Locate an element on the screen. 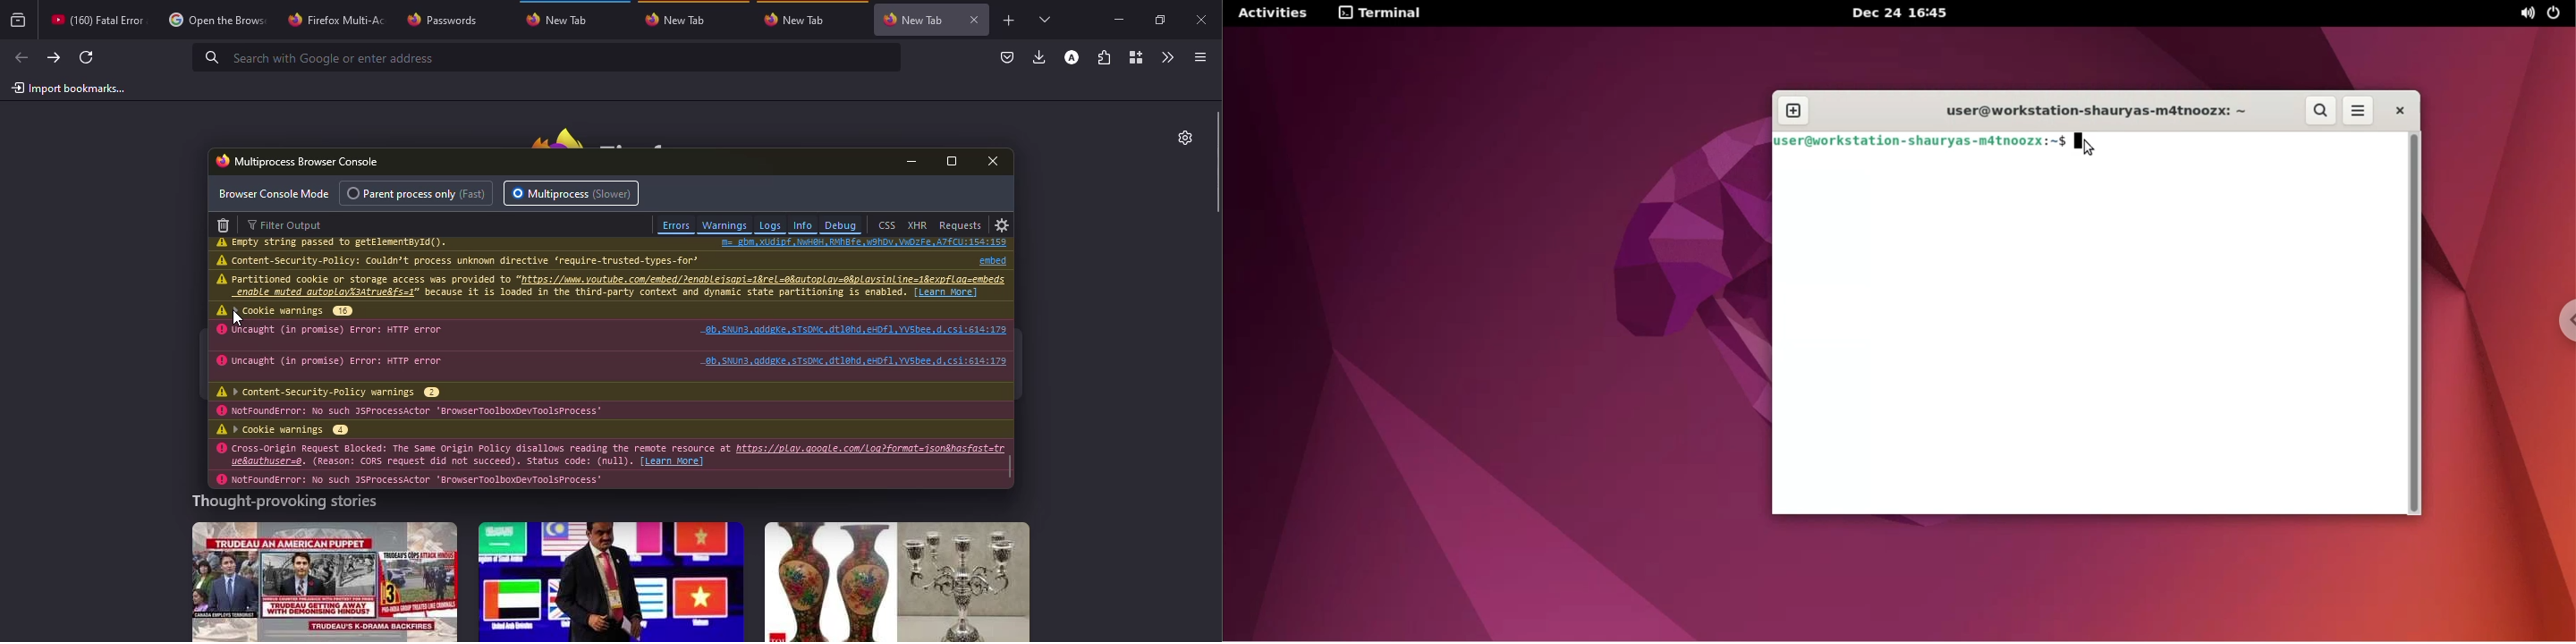  view recent browsing history is located at coordinates (19, 21).